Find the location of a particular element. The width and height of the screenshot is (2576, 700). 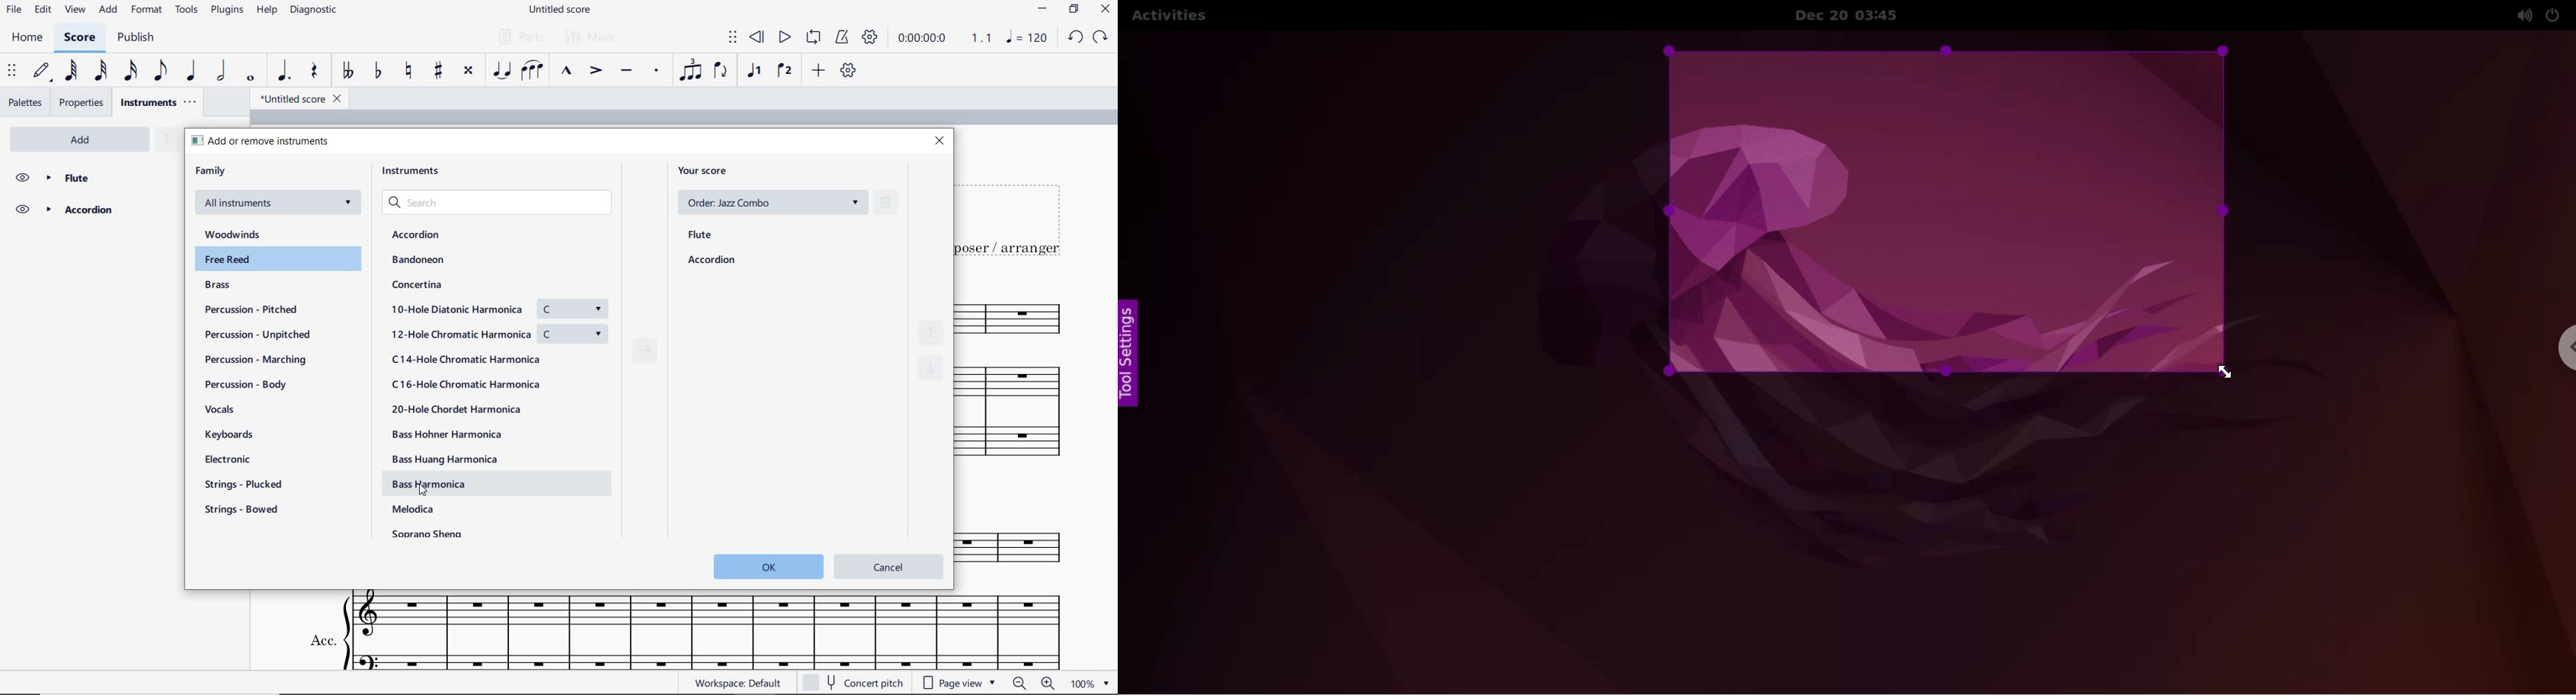

PLUGINS is located at coordinates (229, 11).